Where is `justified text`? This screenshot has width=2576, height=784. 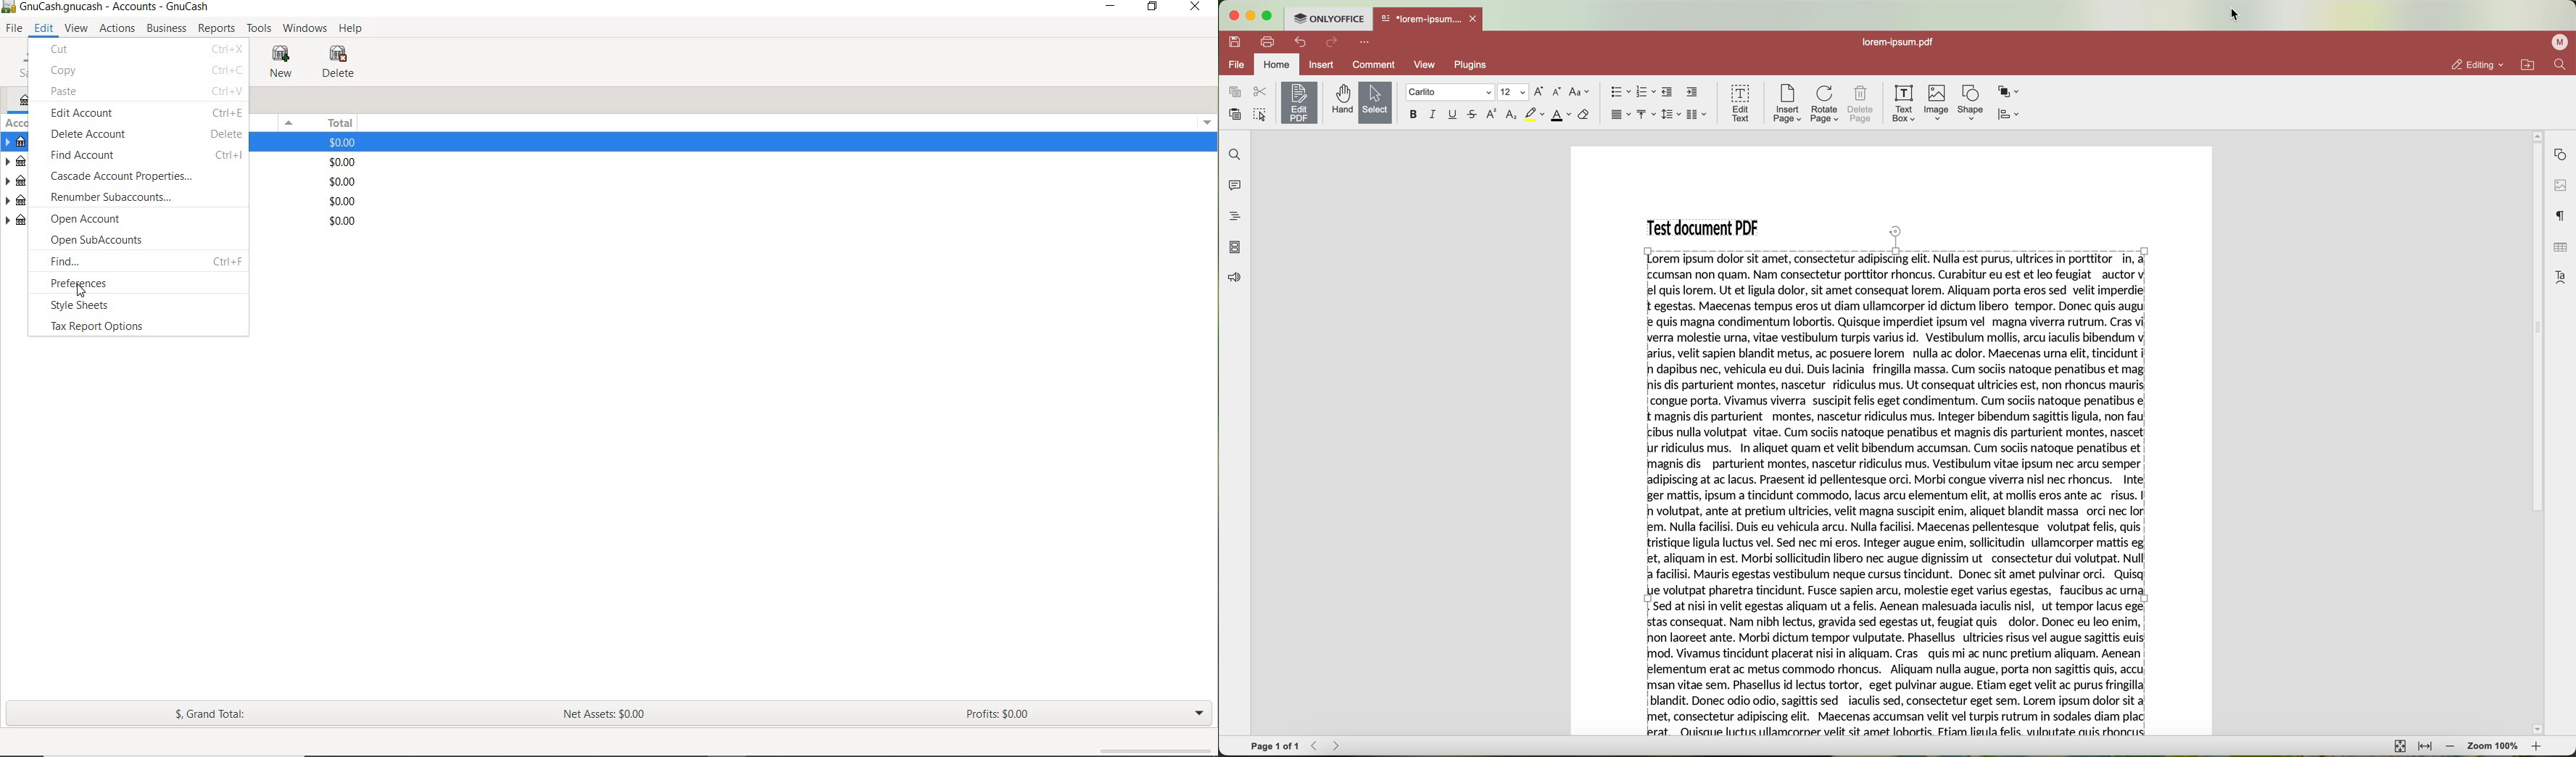 justified text is located at coordinates (1897, 491).